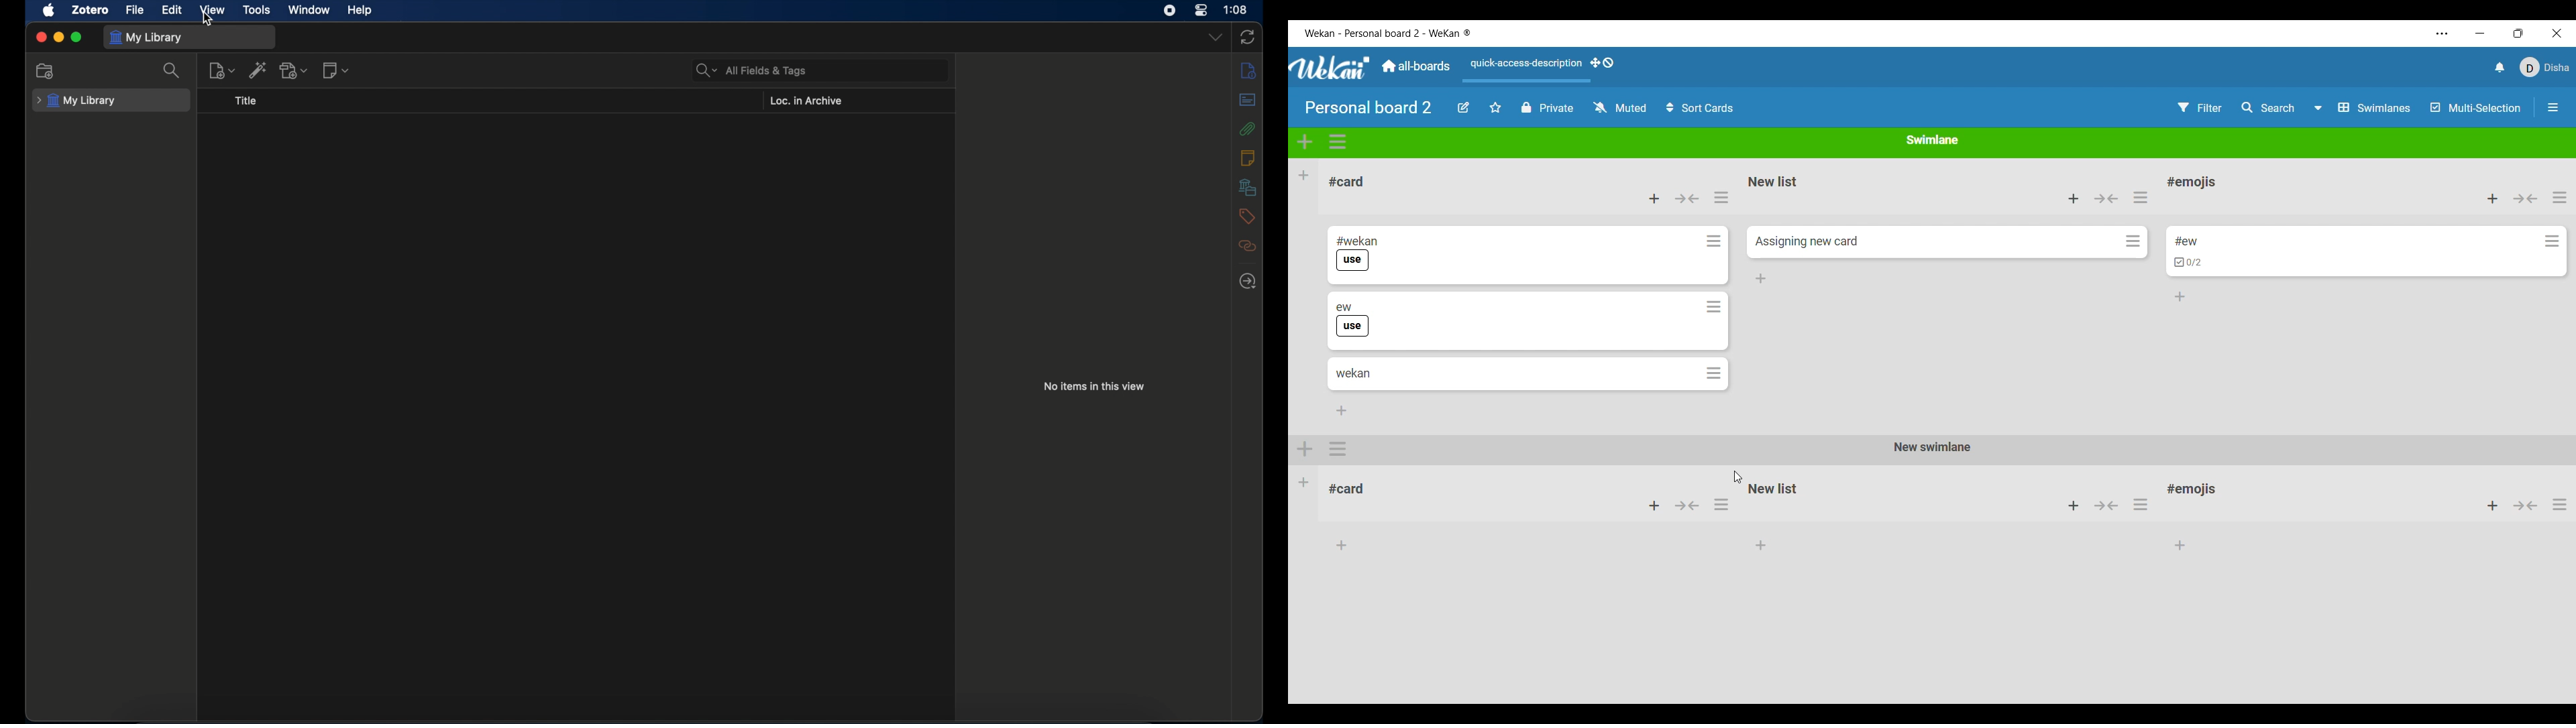  I want to click on Board view options, so click(2363, 108).